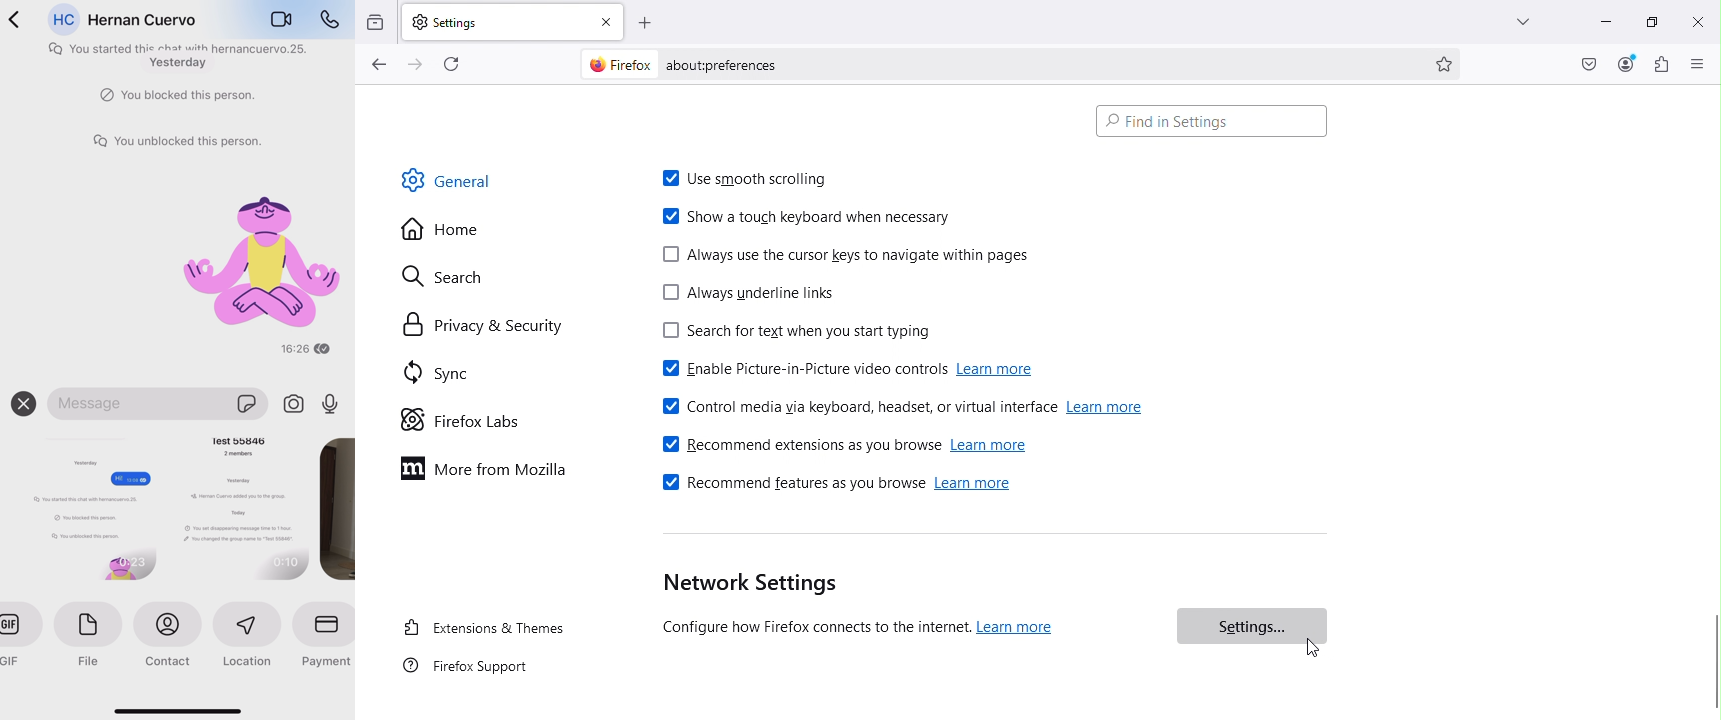  Describe the element at coordinates (607, 19) in the screenshot. I see `close` at that location.